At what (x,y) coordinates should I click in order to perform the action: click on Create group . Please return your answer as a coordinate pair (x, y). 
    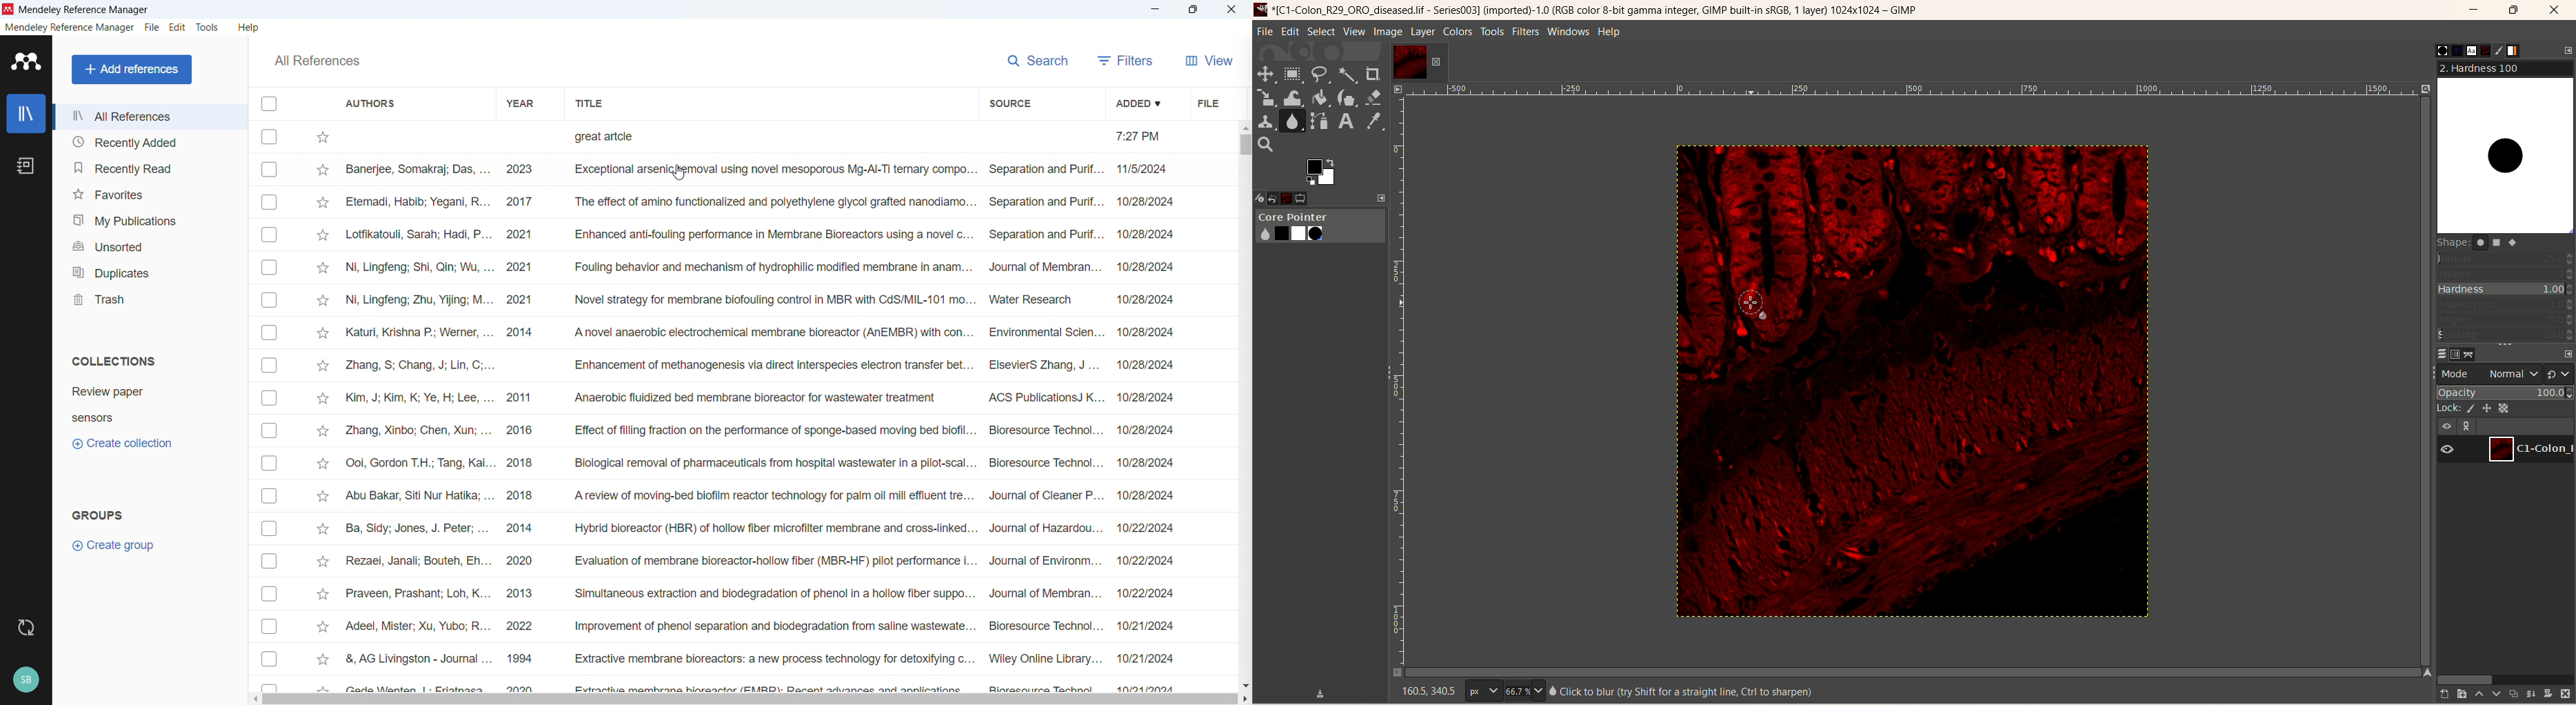
    Looking at the image, I should click on (115, 545).